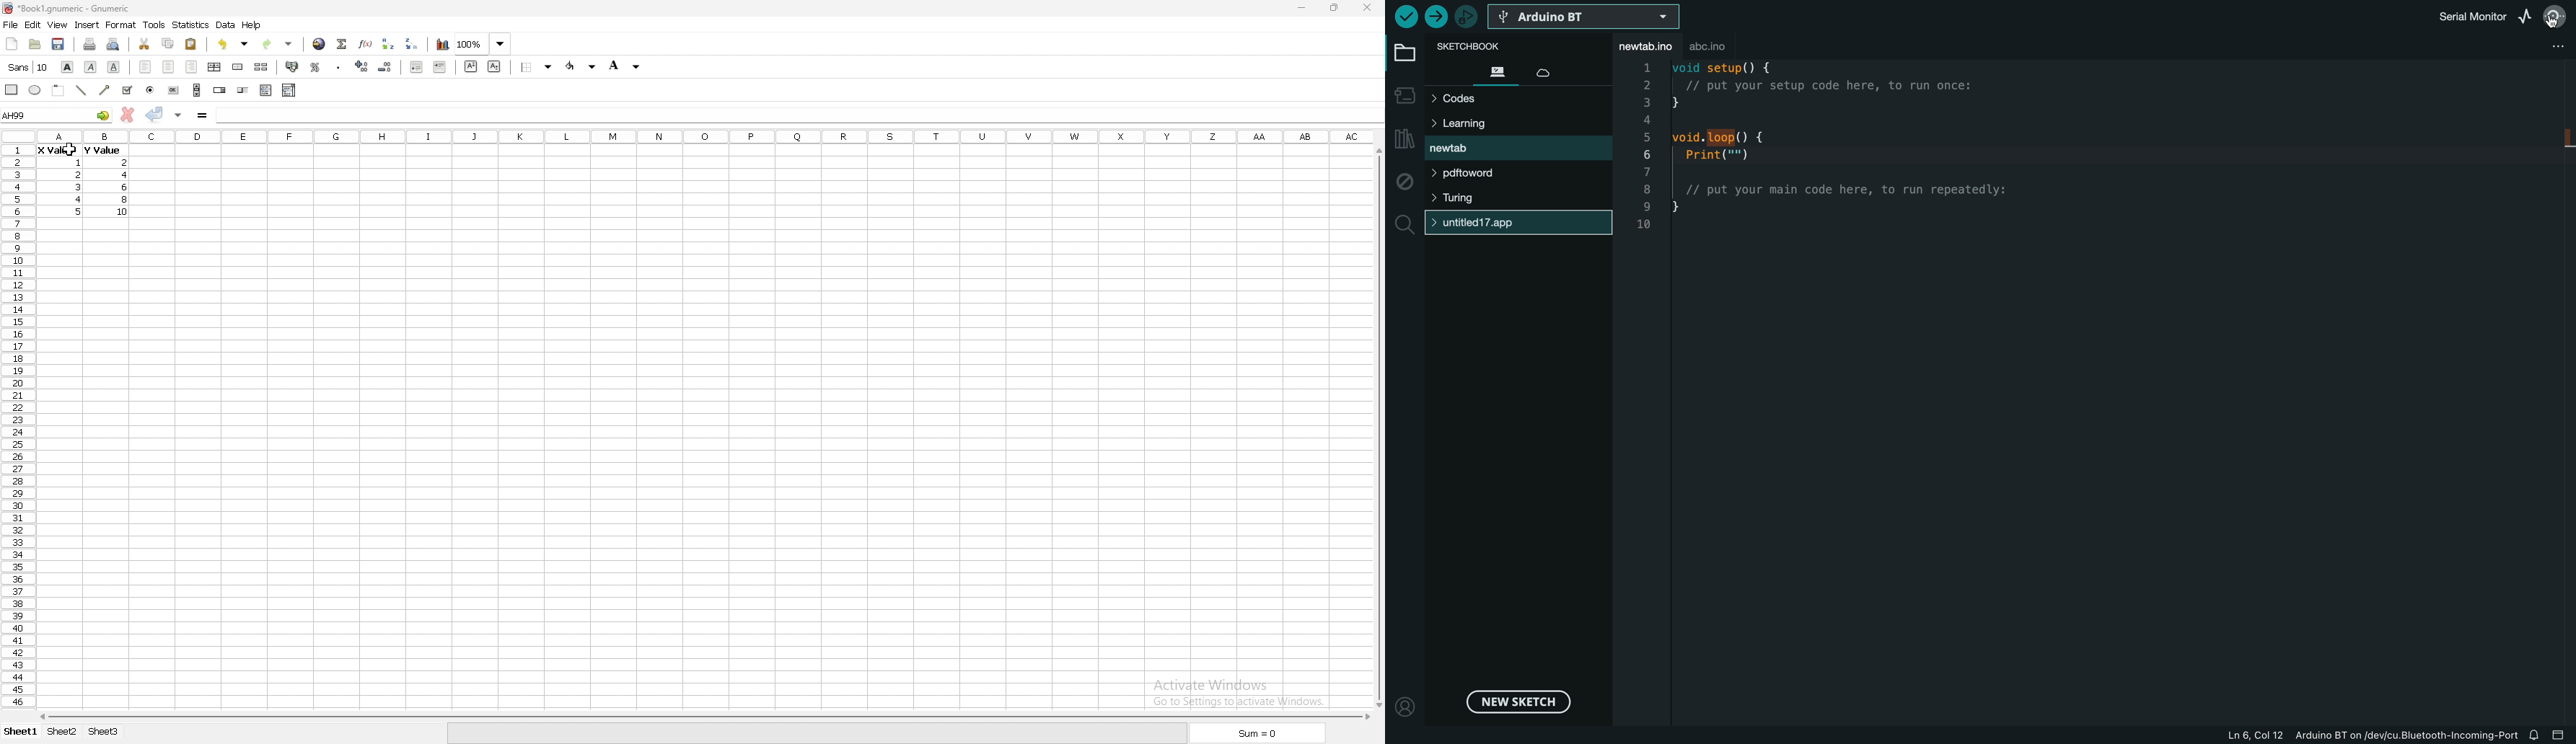 The height and width of the screenshot is (756, 2576). What do you see at coordinates (154, 113) in the screenshot?
I see `accept change` at bounding box center [154, 113].